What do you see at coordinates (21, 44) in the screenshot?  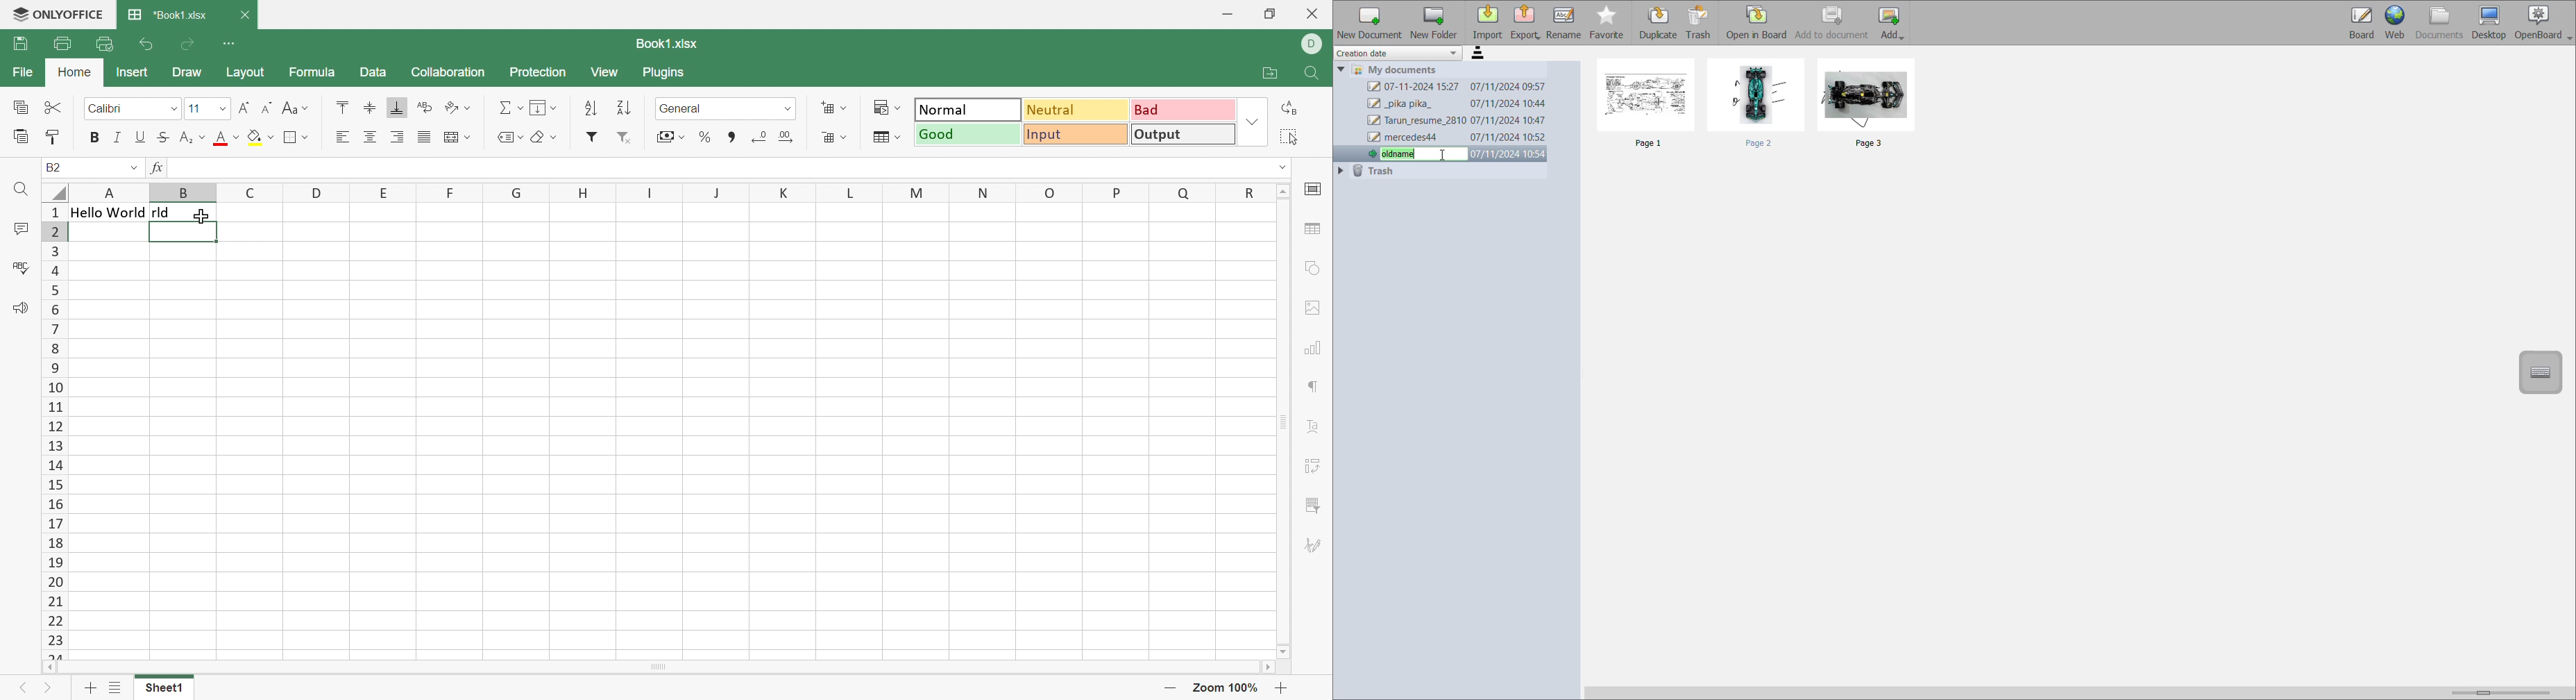 I see `Save` at bounding box center [21, 44].